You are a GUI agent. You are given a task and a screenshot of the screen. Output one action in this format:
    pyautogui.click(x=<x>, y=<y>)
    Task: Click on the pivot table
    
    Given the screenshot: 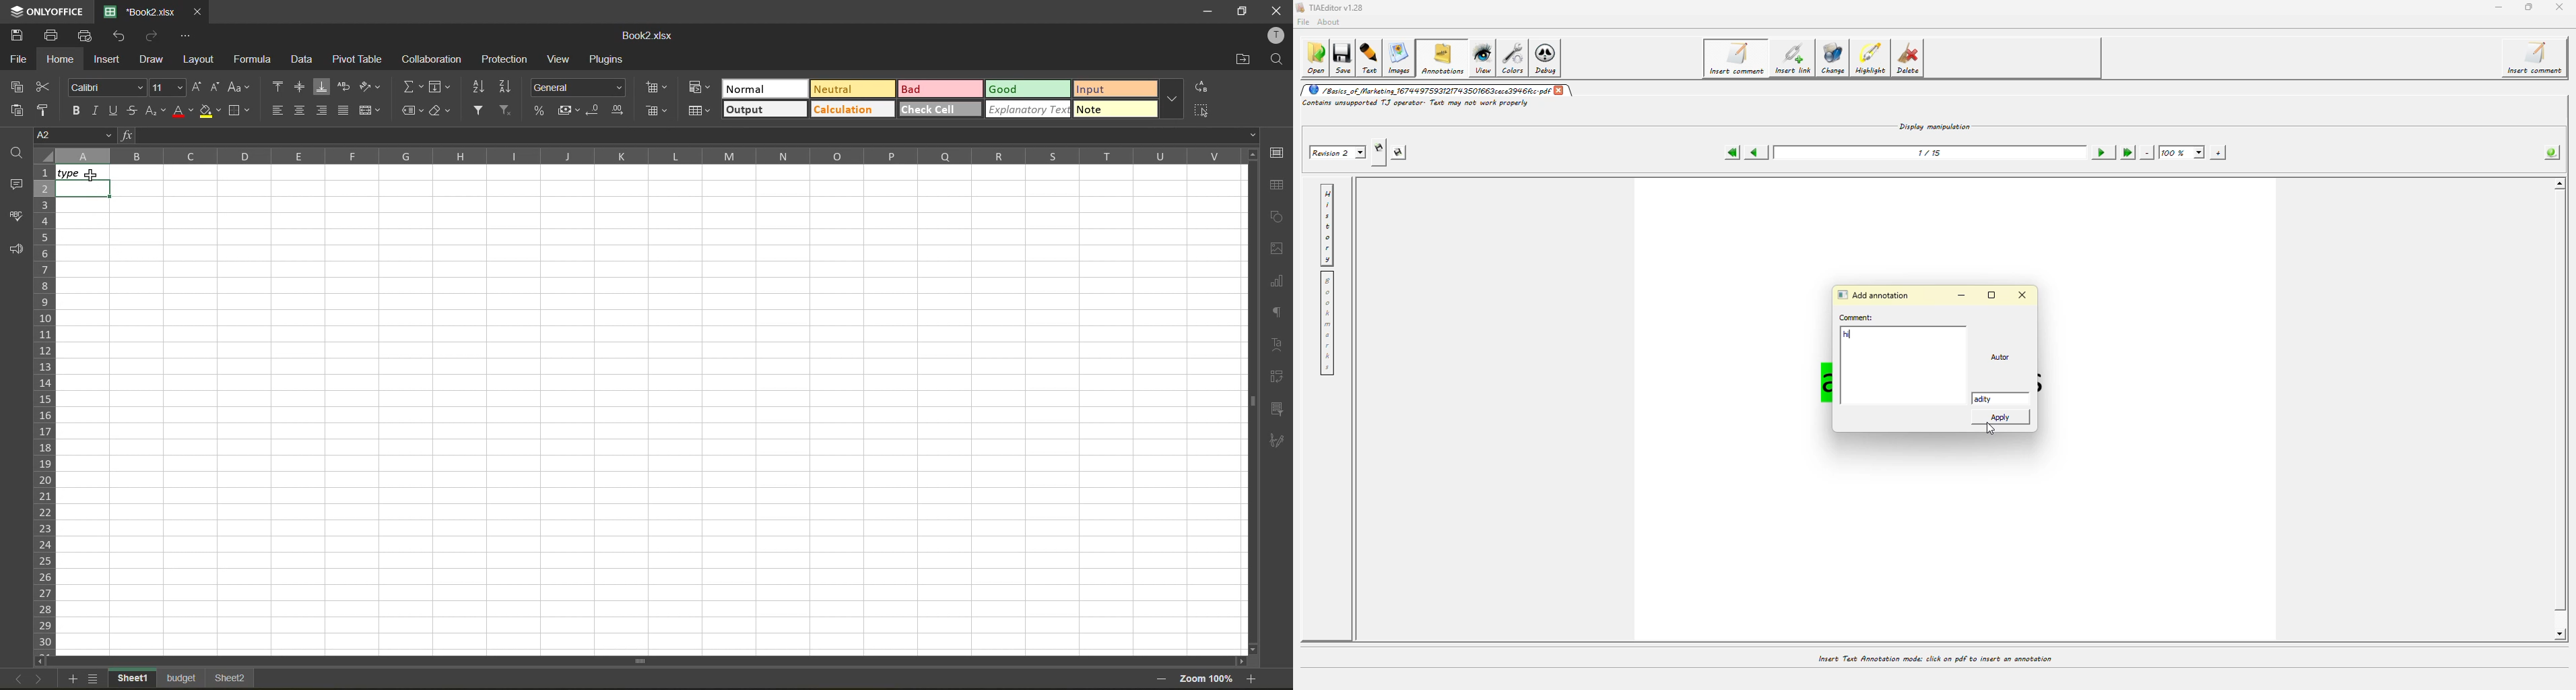 What is the action you would take?
    pyautogui.click(x=1274, y=377)
    